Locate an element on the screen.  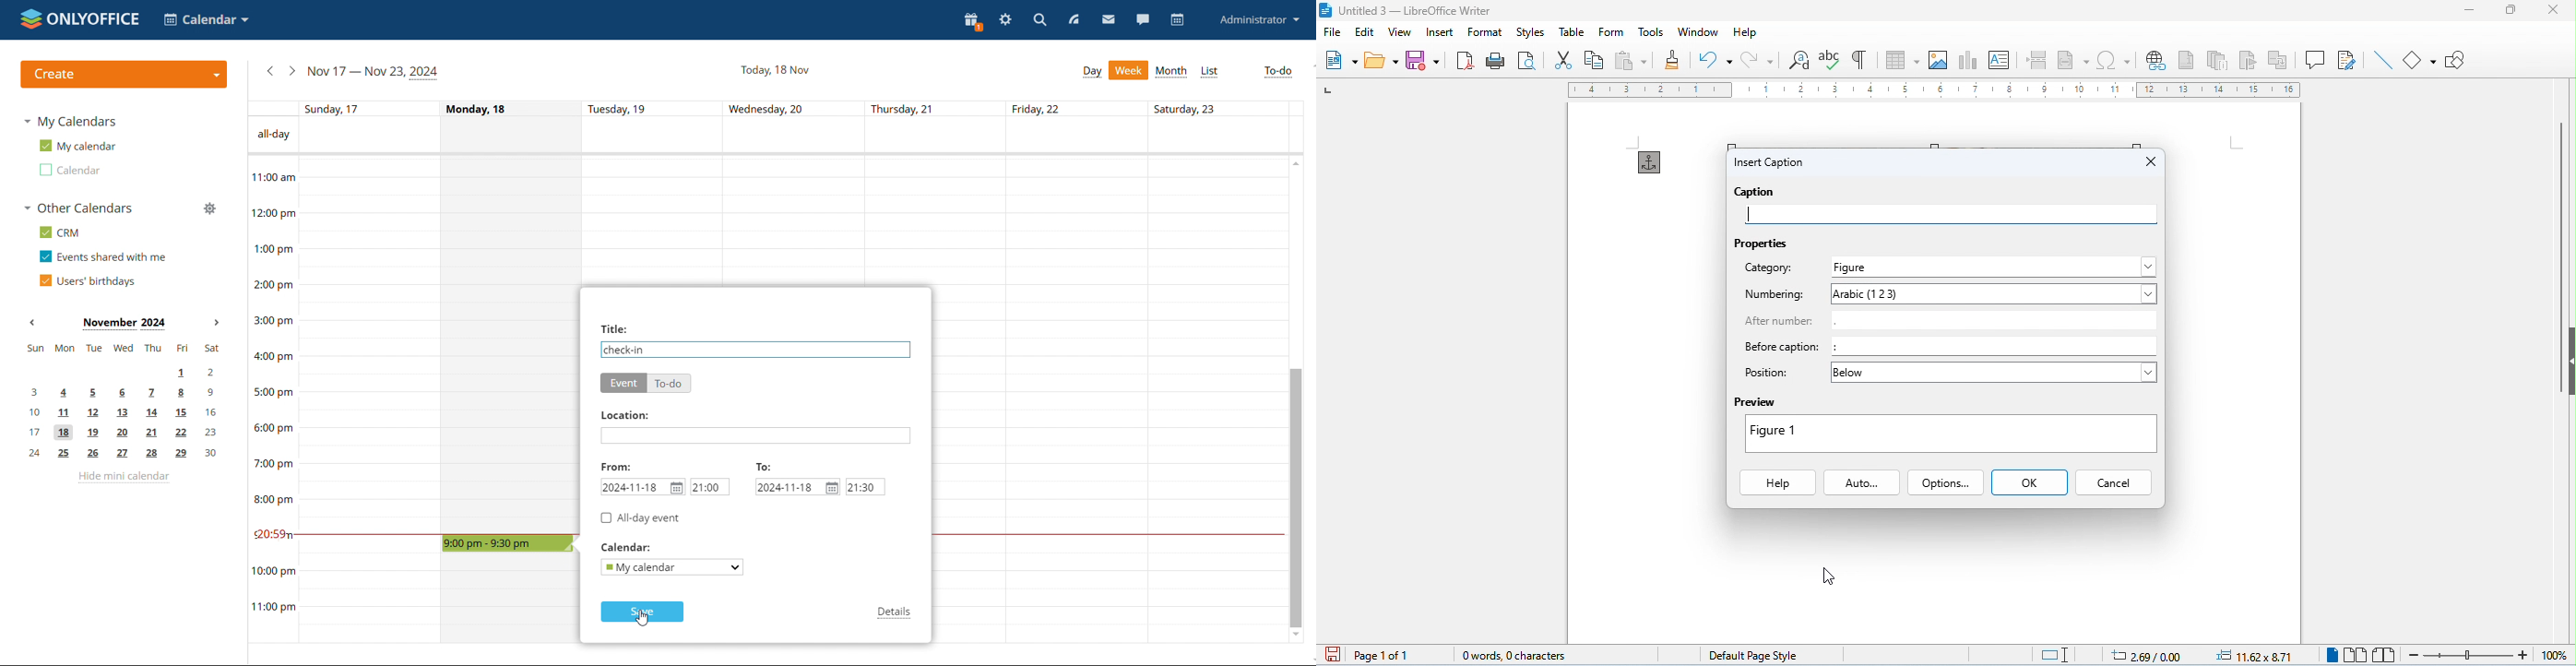
insert bookmark is located at coordinates (2250, 60).